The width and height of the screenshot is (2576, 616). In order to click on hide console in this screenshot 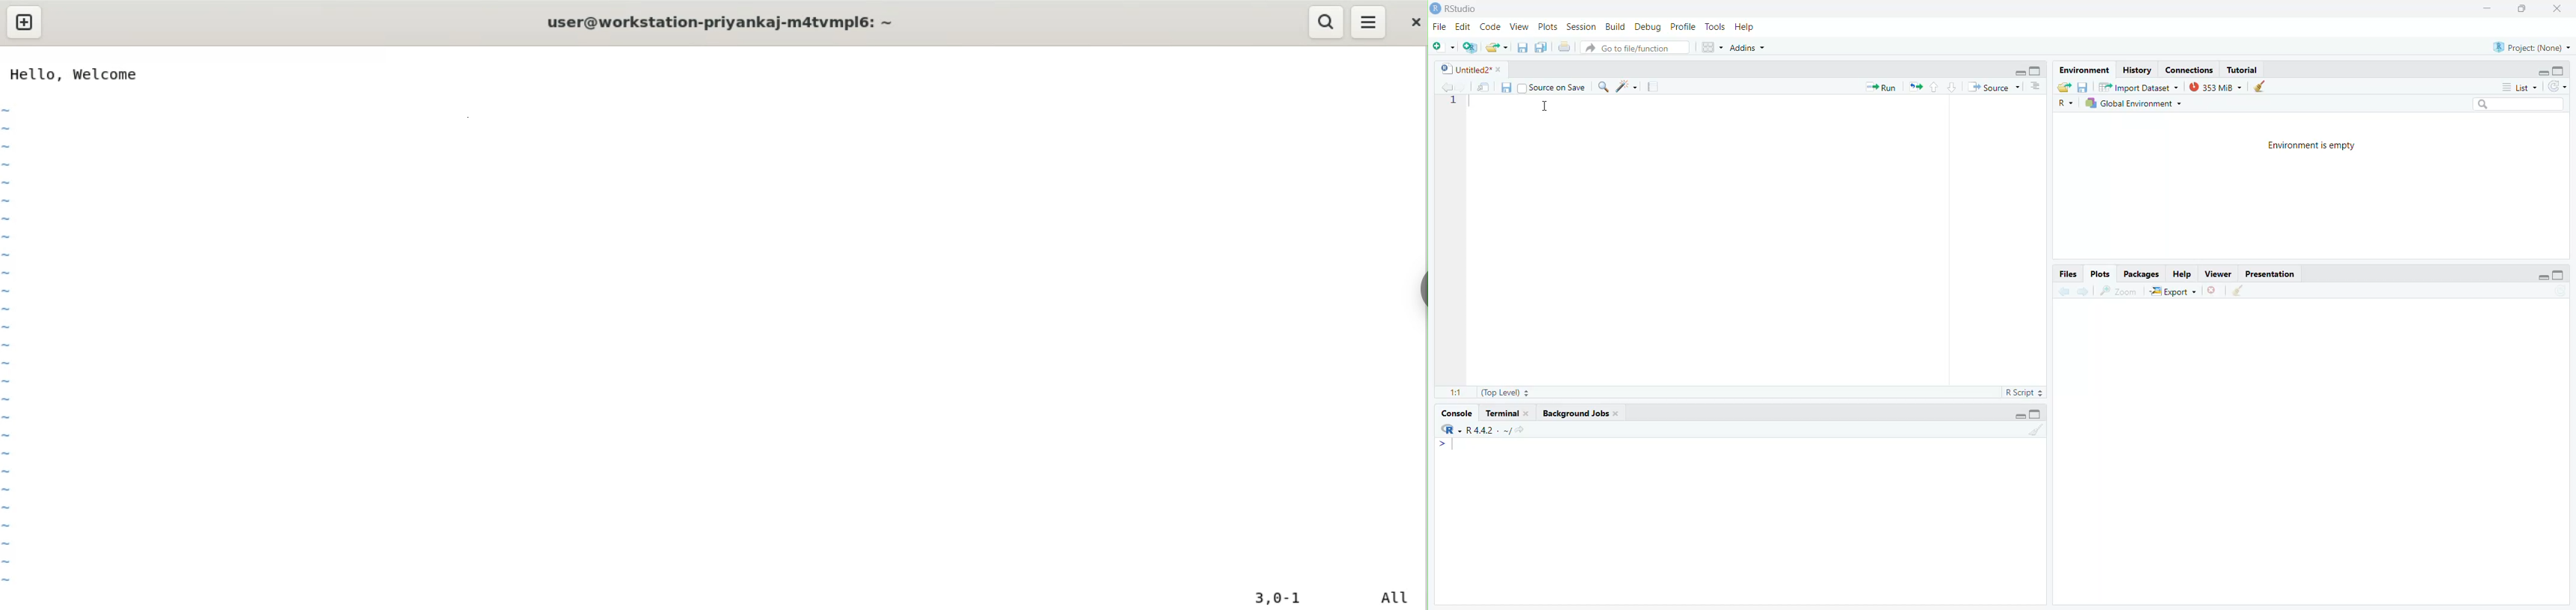, I will do `click(2559, 70)`.